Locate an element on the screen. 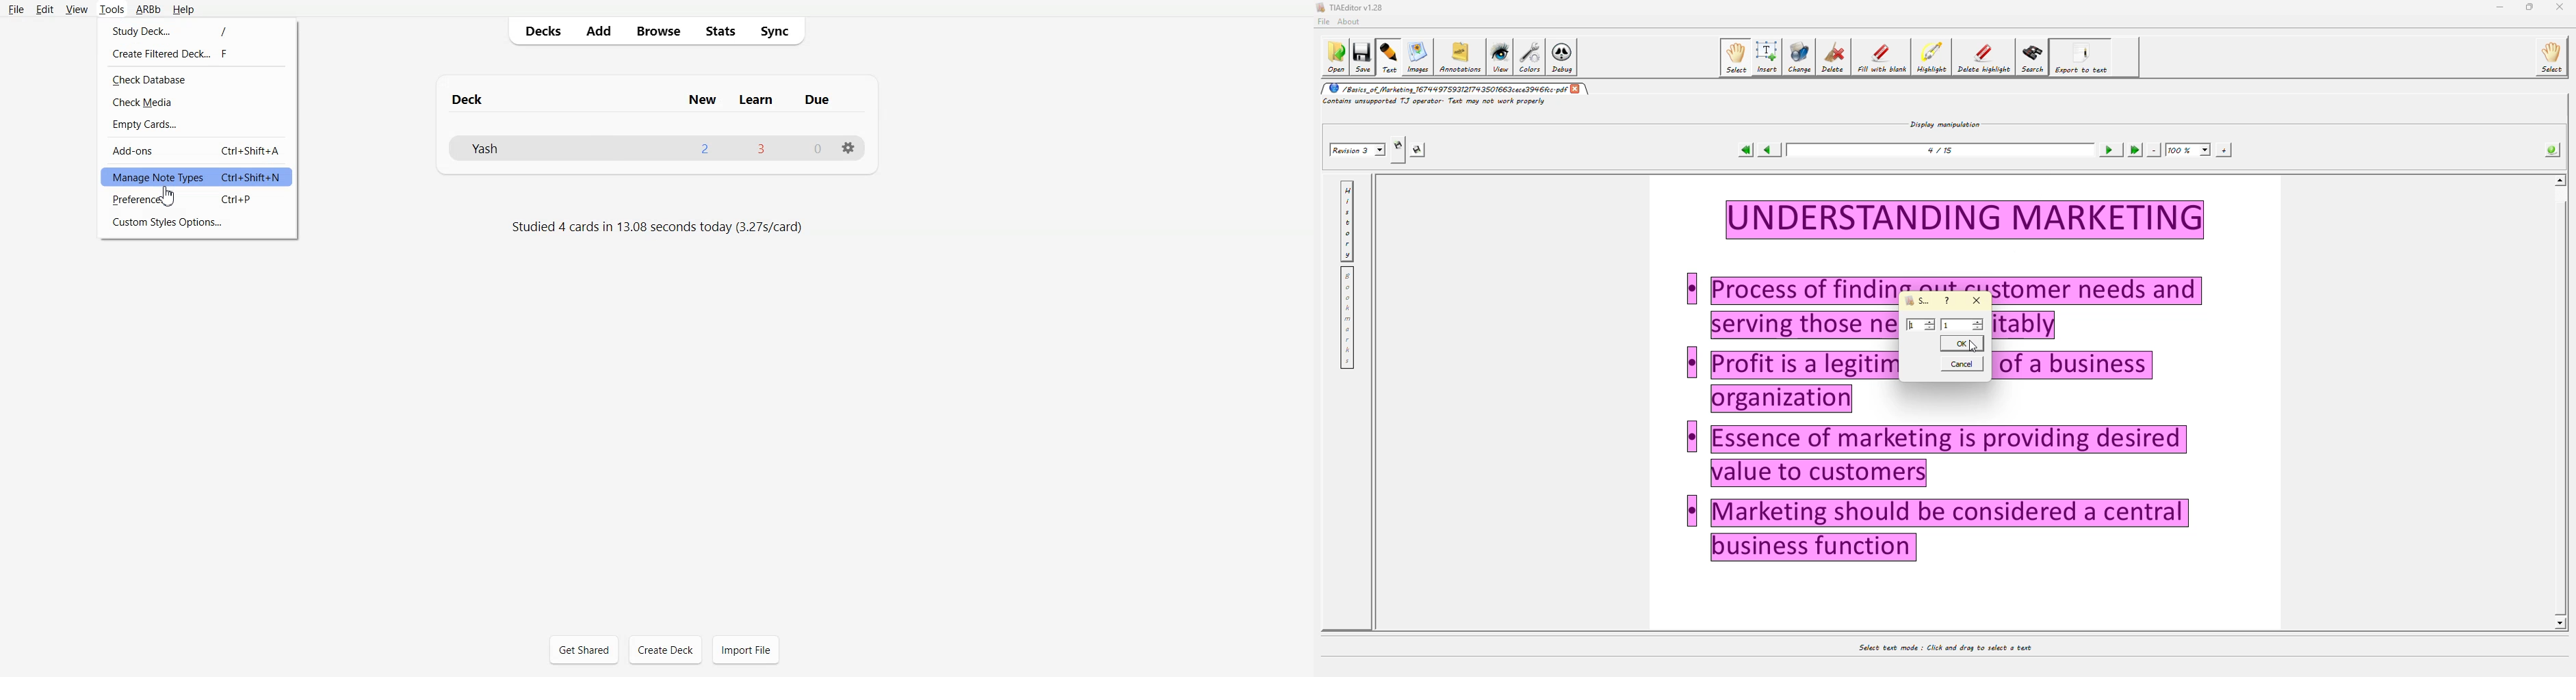 The width and height of the screenshot is (2576, 700). Studied 4 cards in 13.08 seconds today (3.27s/card) is located at coordinates (660, 228).